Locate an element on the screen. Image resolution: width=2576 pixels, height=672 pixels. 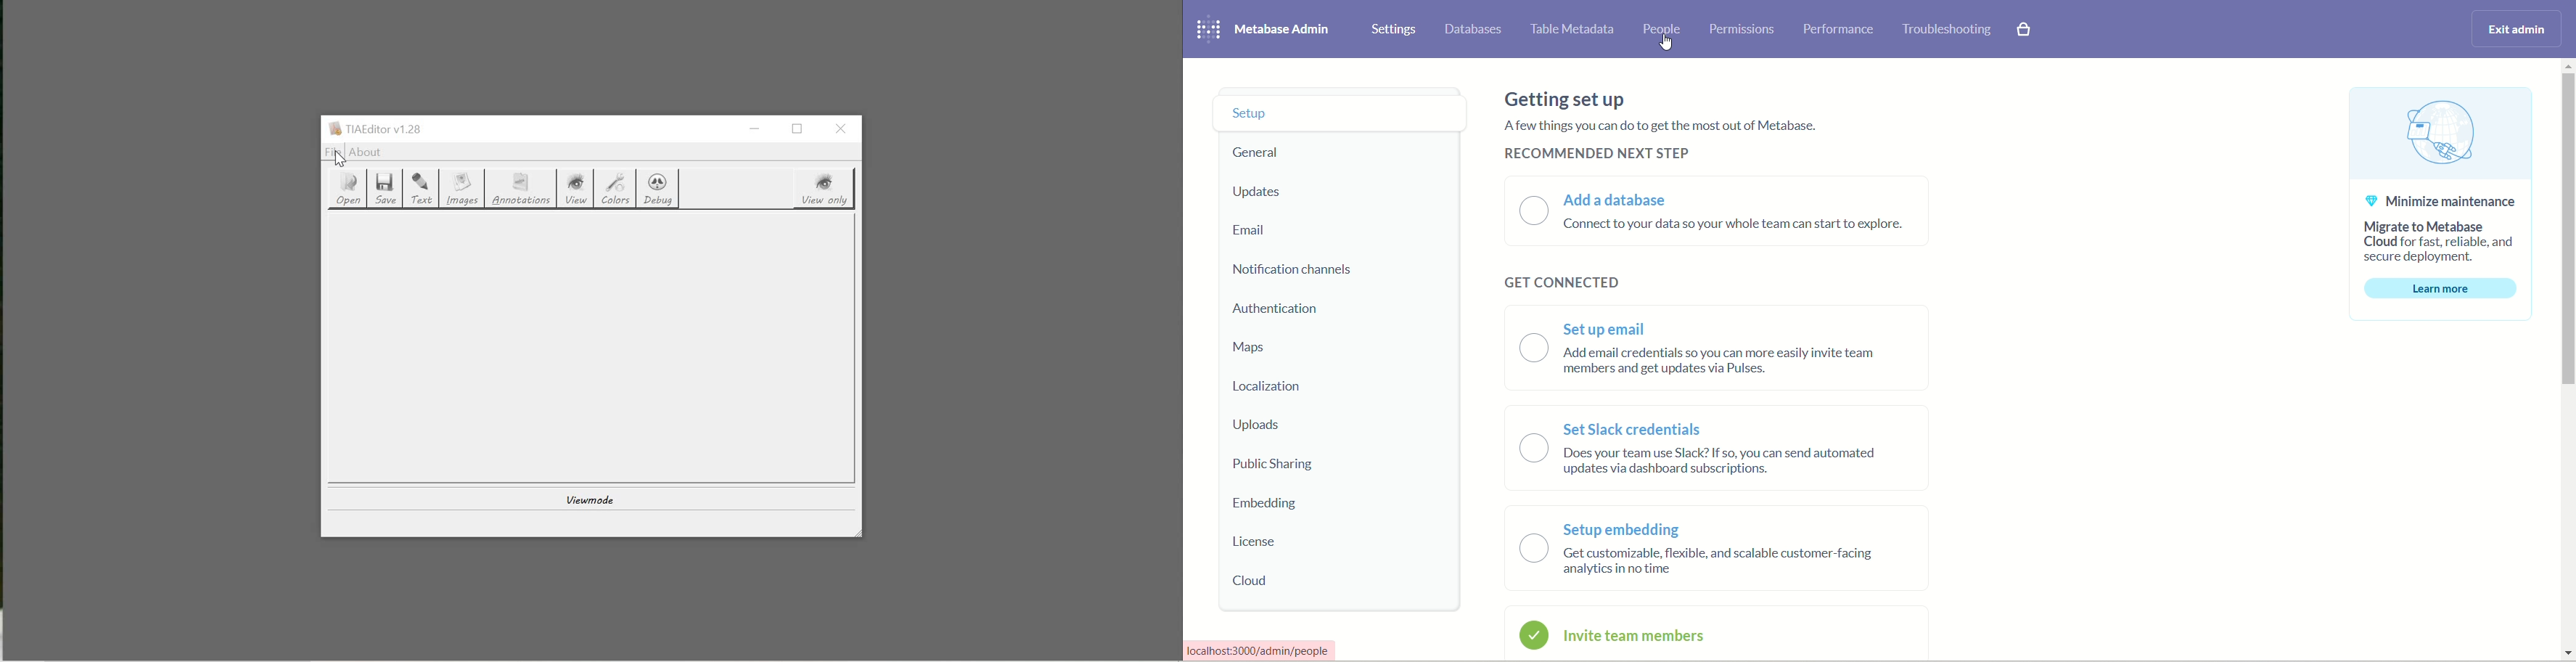
add a database is located at coordinates (1611, 200).